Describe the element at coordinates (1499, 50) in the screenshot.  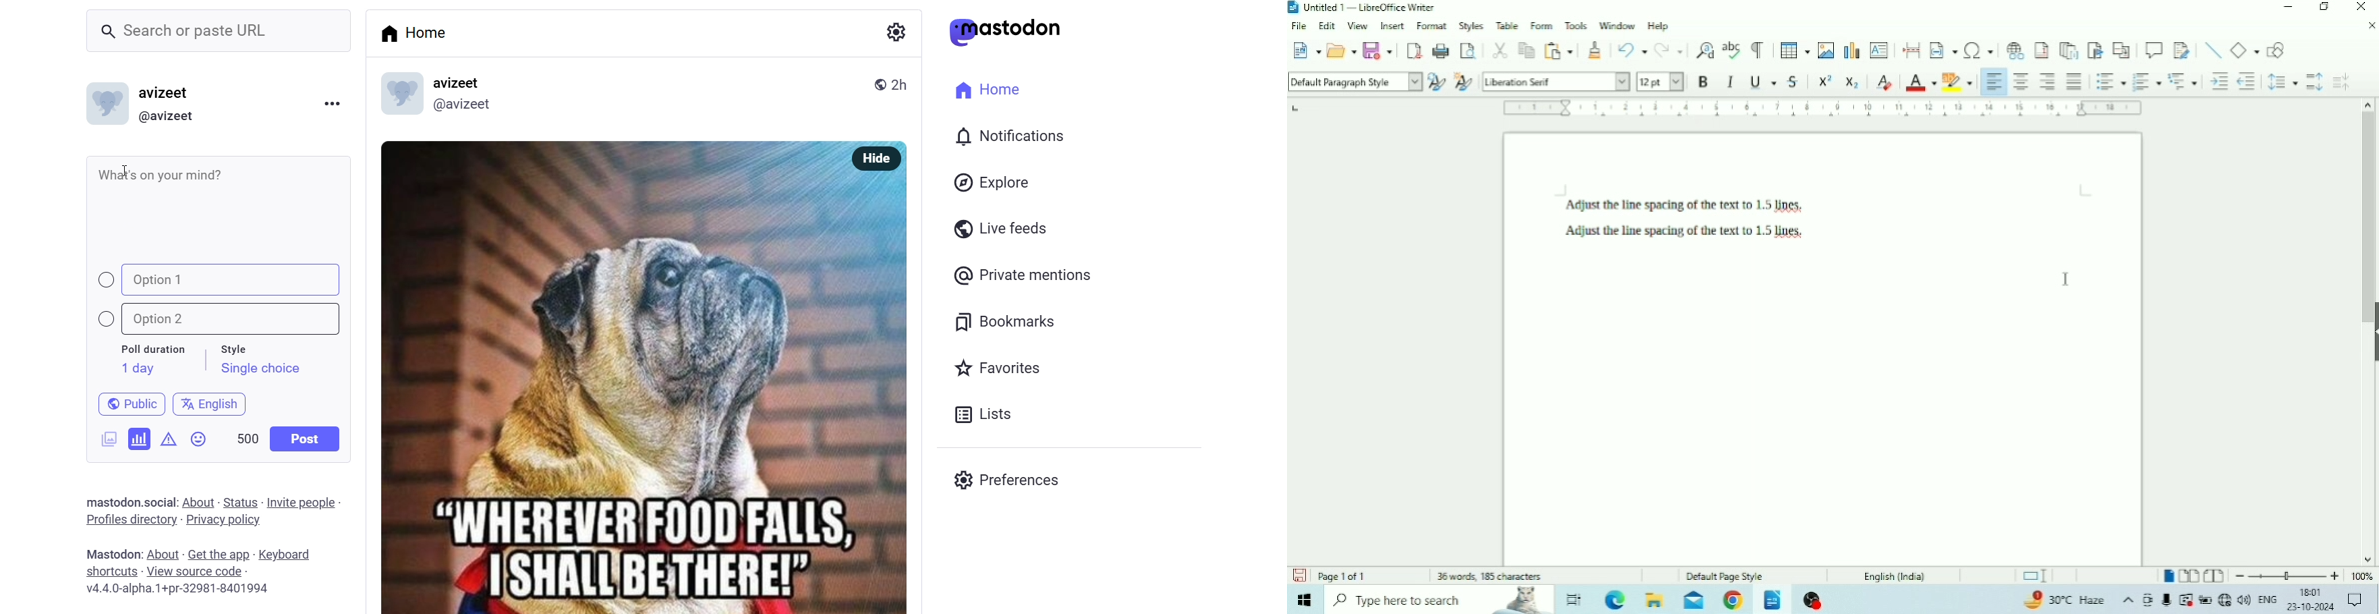
I see `Cut` at that location.